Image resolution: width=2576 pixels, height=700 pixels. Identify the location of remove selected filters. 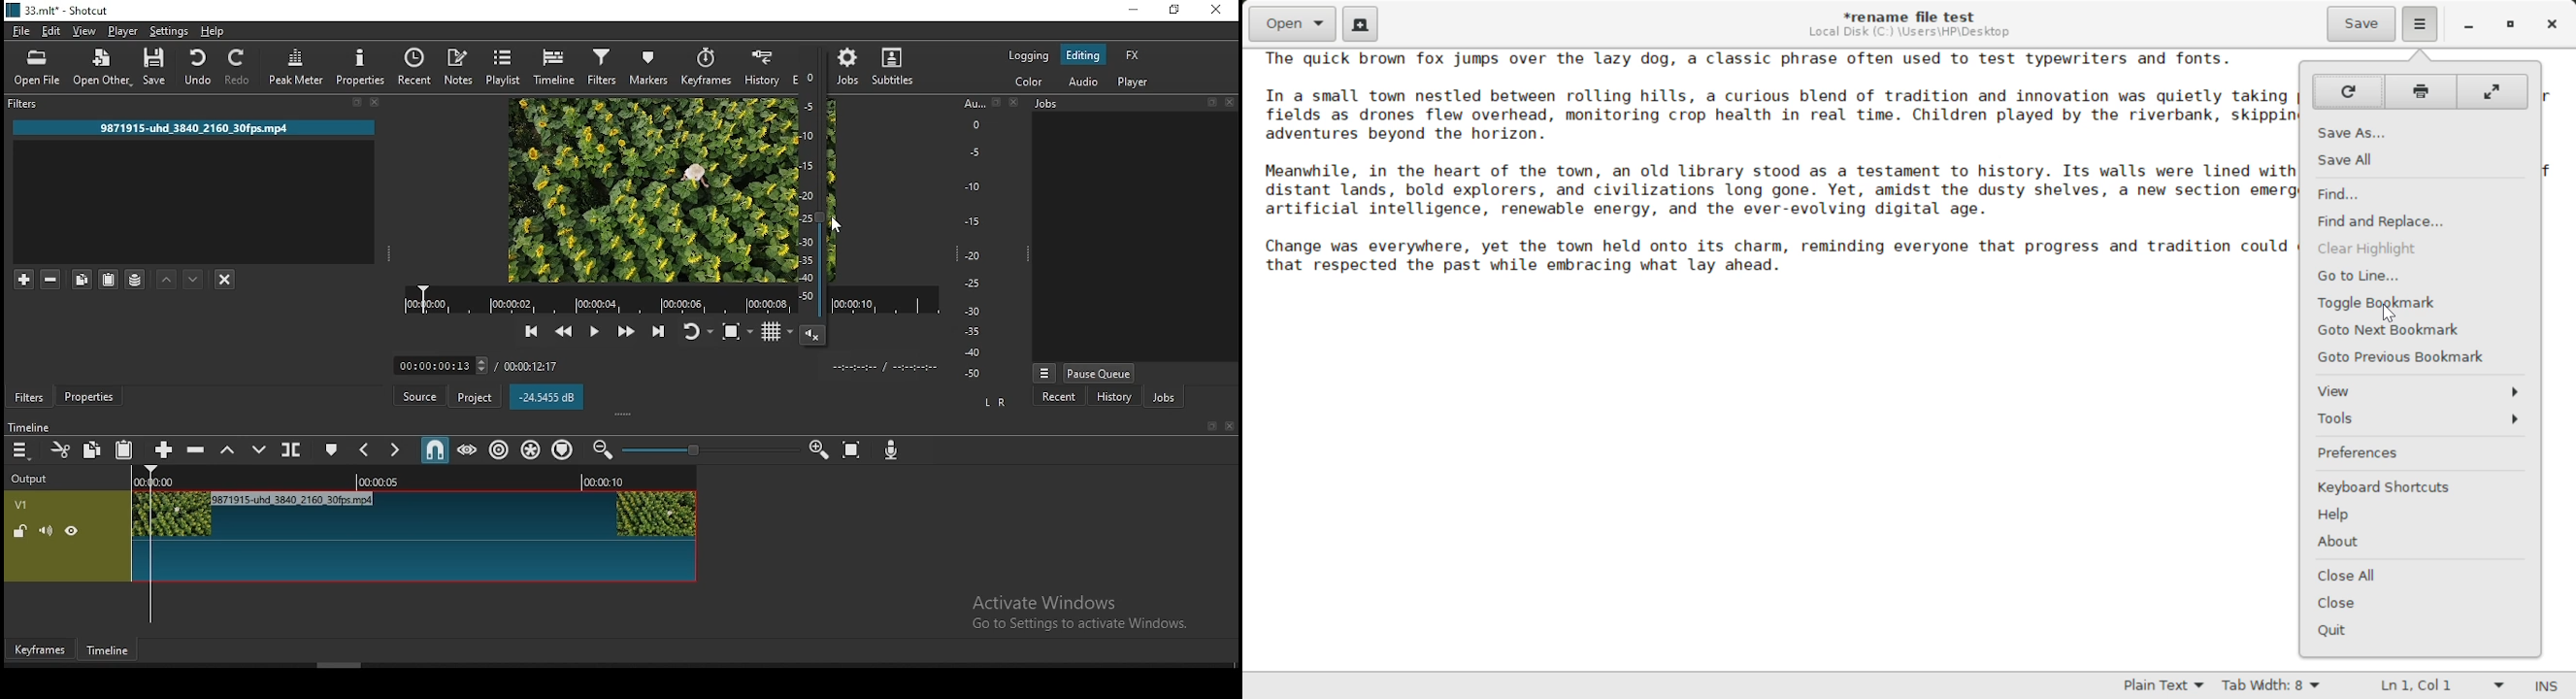
(51, 281).